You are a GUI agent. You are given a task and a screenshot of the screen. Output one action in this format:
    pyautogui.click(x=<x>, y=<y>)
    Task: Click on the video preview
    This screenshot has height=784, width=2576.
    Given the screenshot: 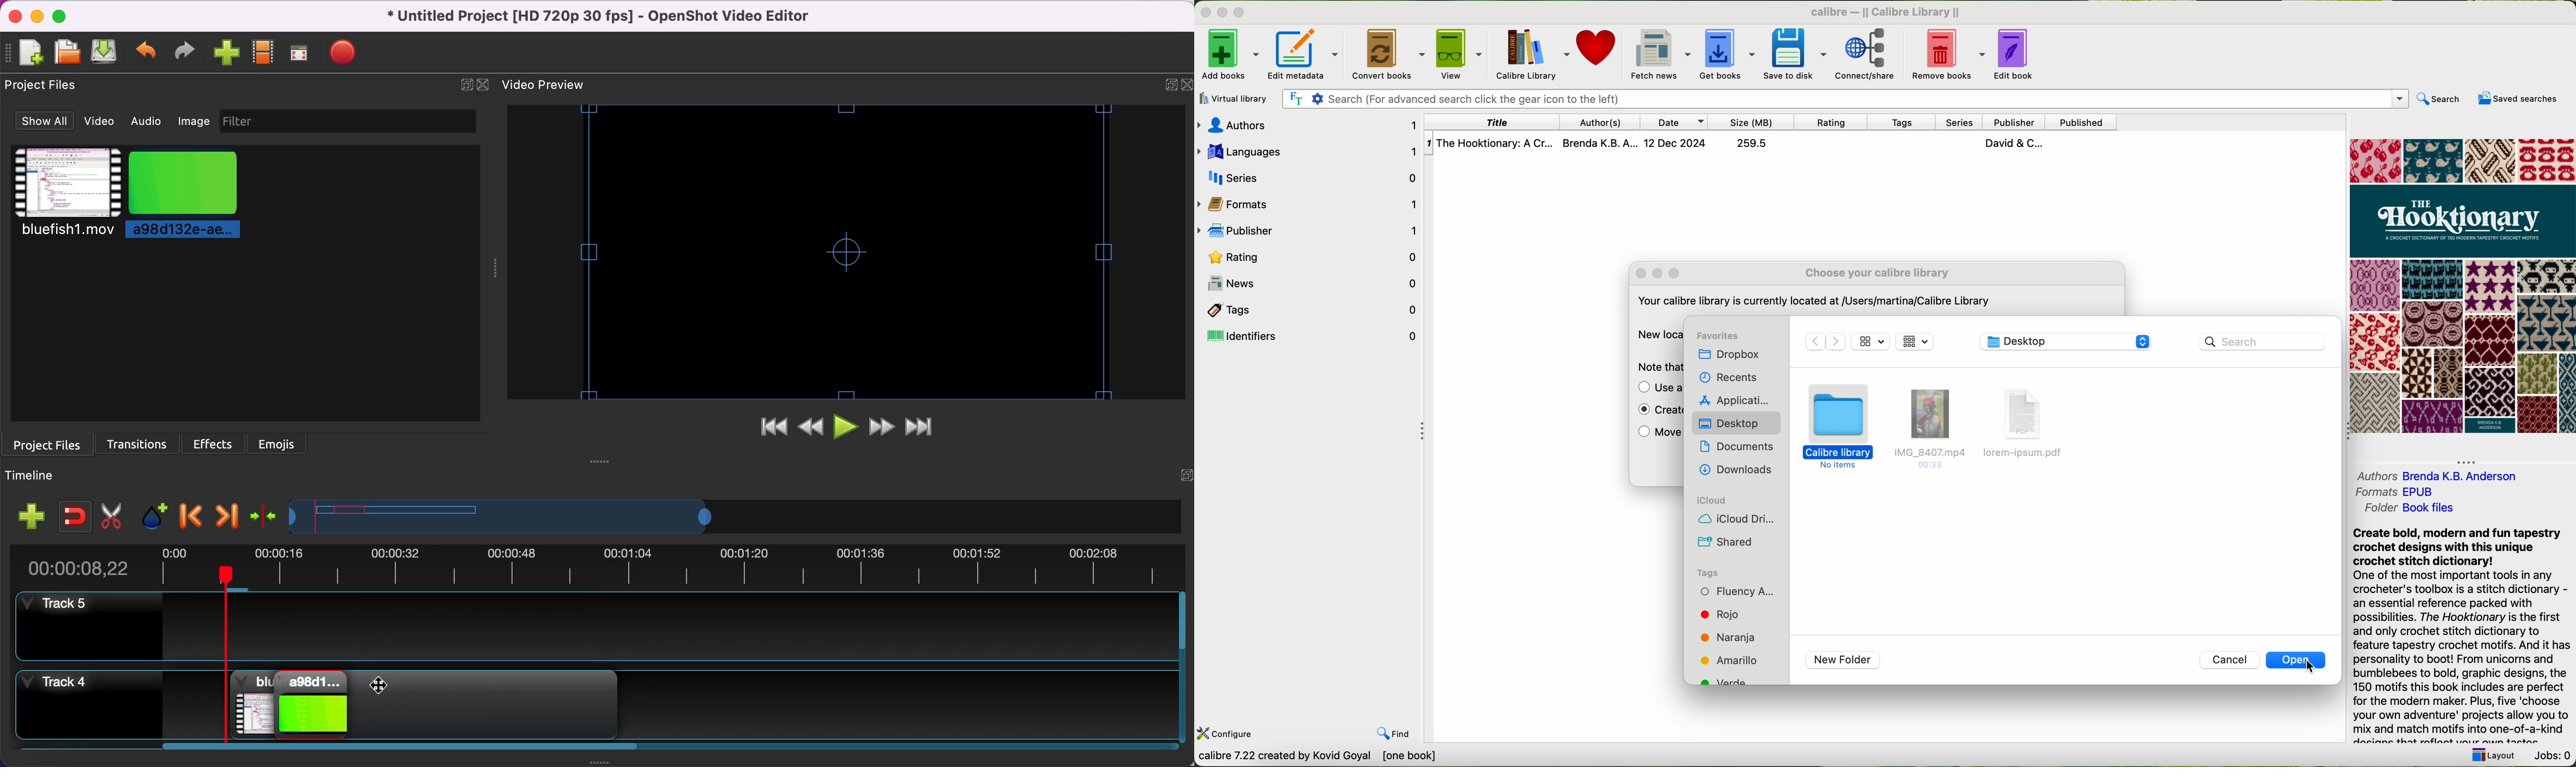 What is the action you would take?
    pyautogui.click(x=852, y=248)
    